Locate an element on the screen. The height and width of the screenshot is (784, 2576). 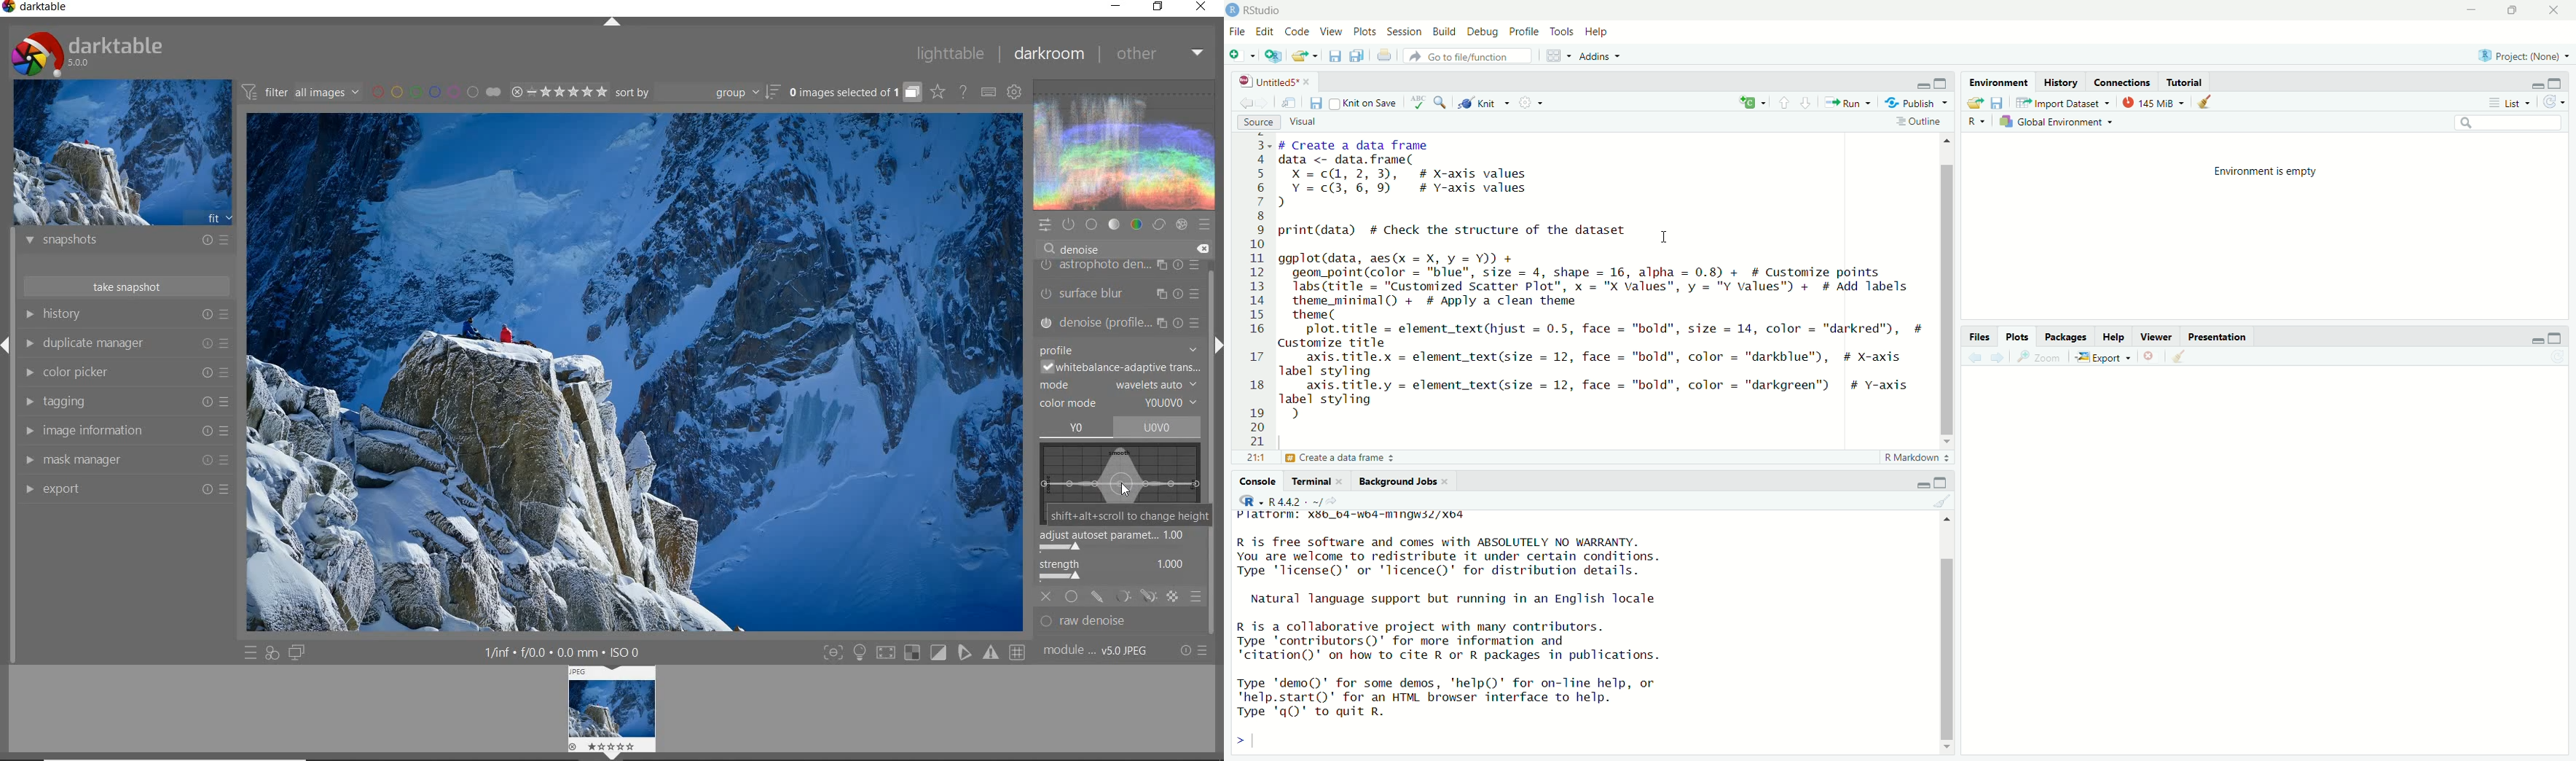
Find/replace is located at coordinates (1442, 104).